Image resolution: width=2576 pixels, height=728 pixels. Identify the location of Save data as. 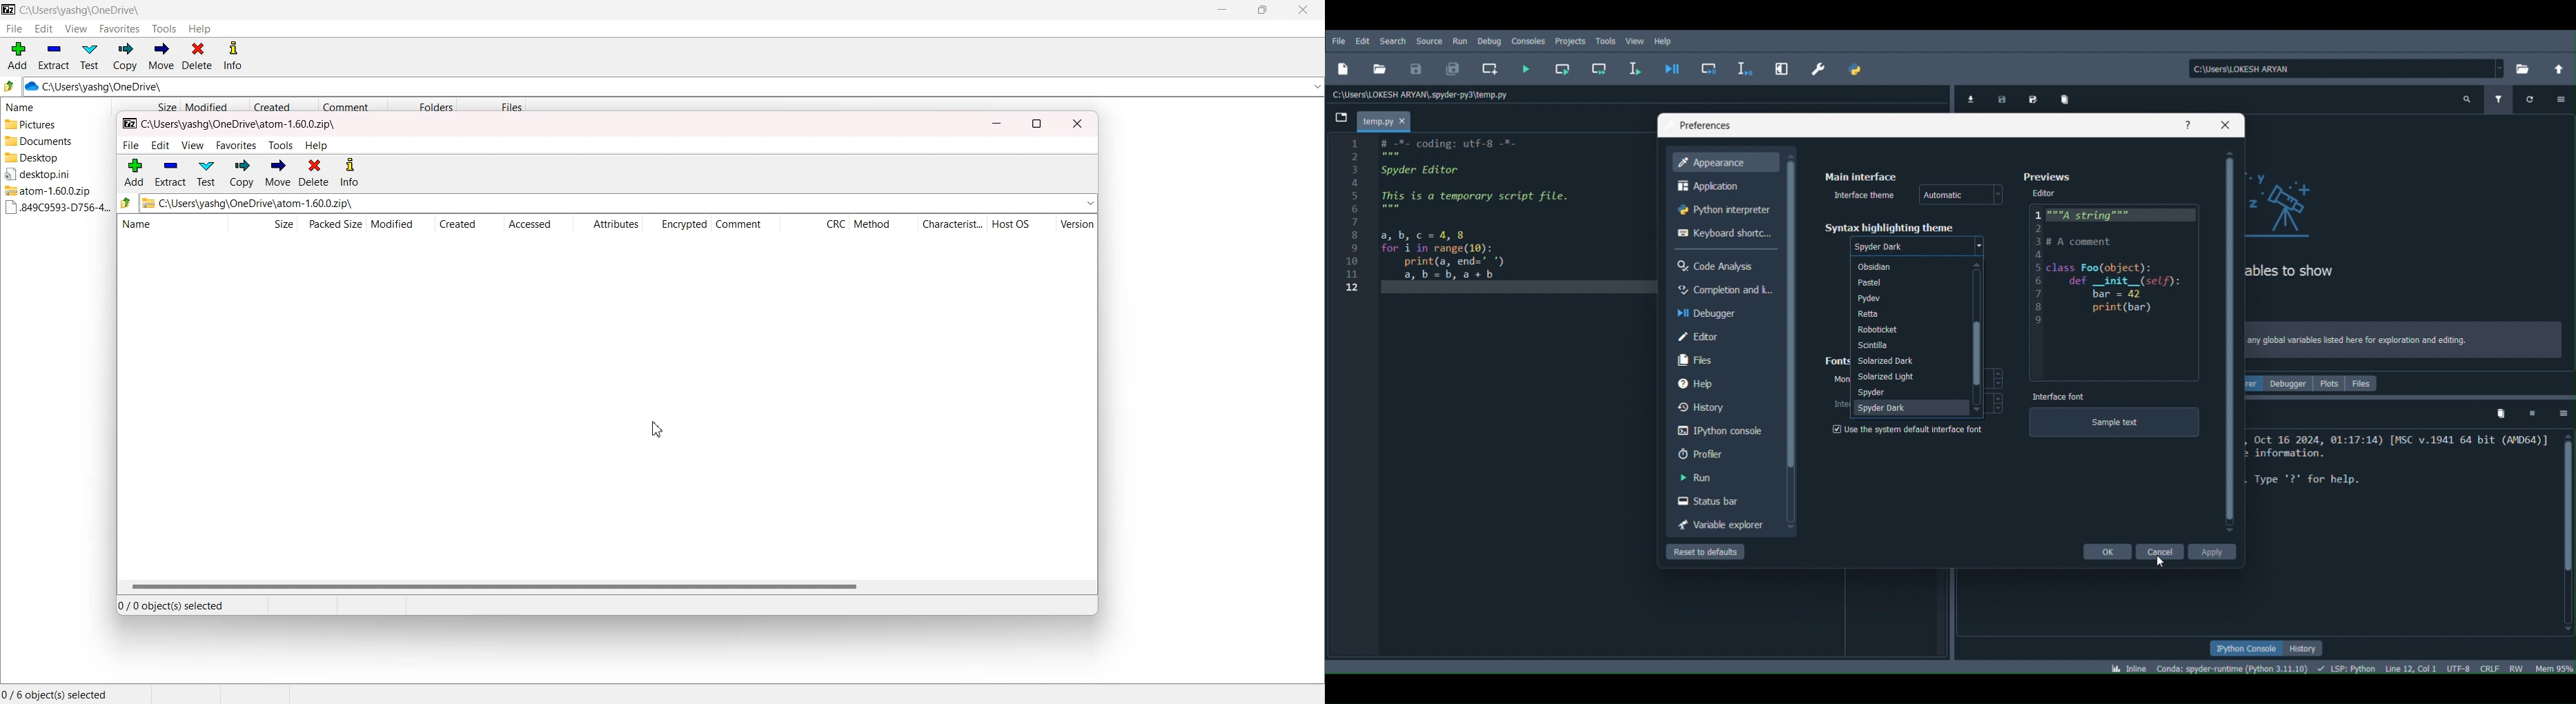
(2033, 98).